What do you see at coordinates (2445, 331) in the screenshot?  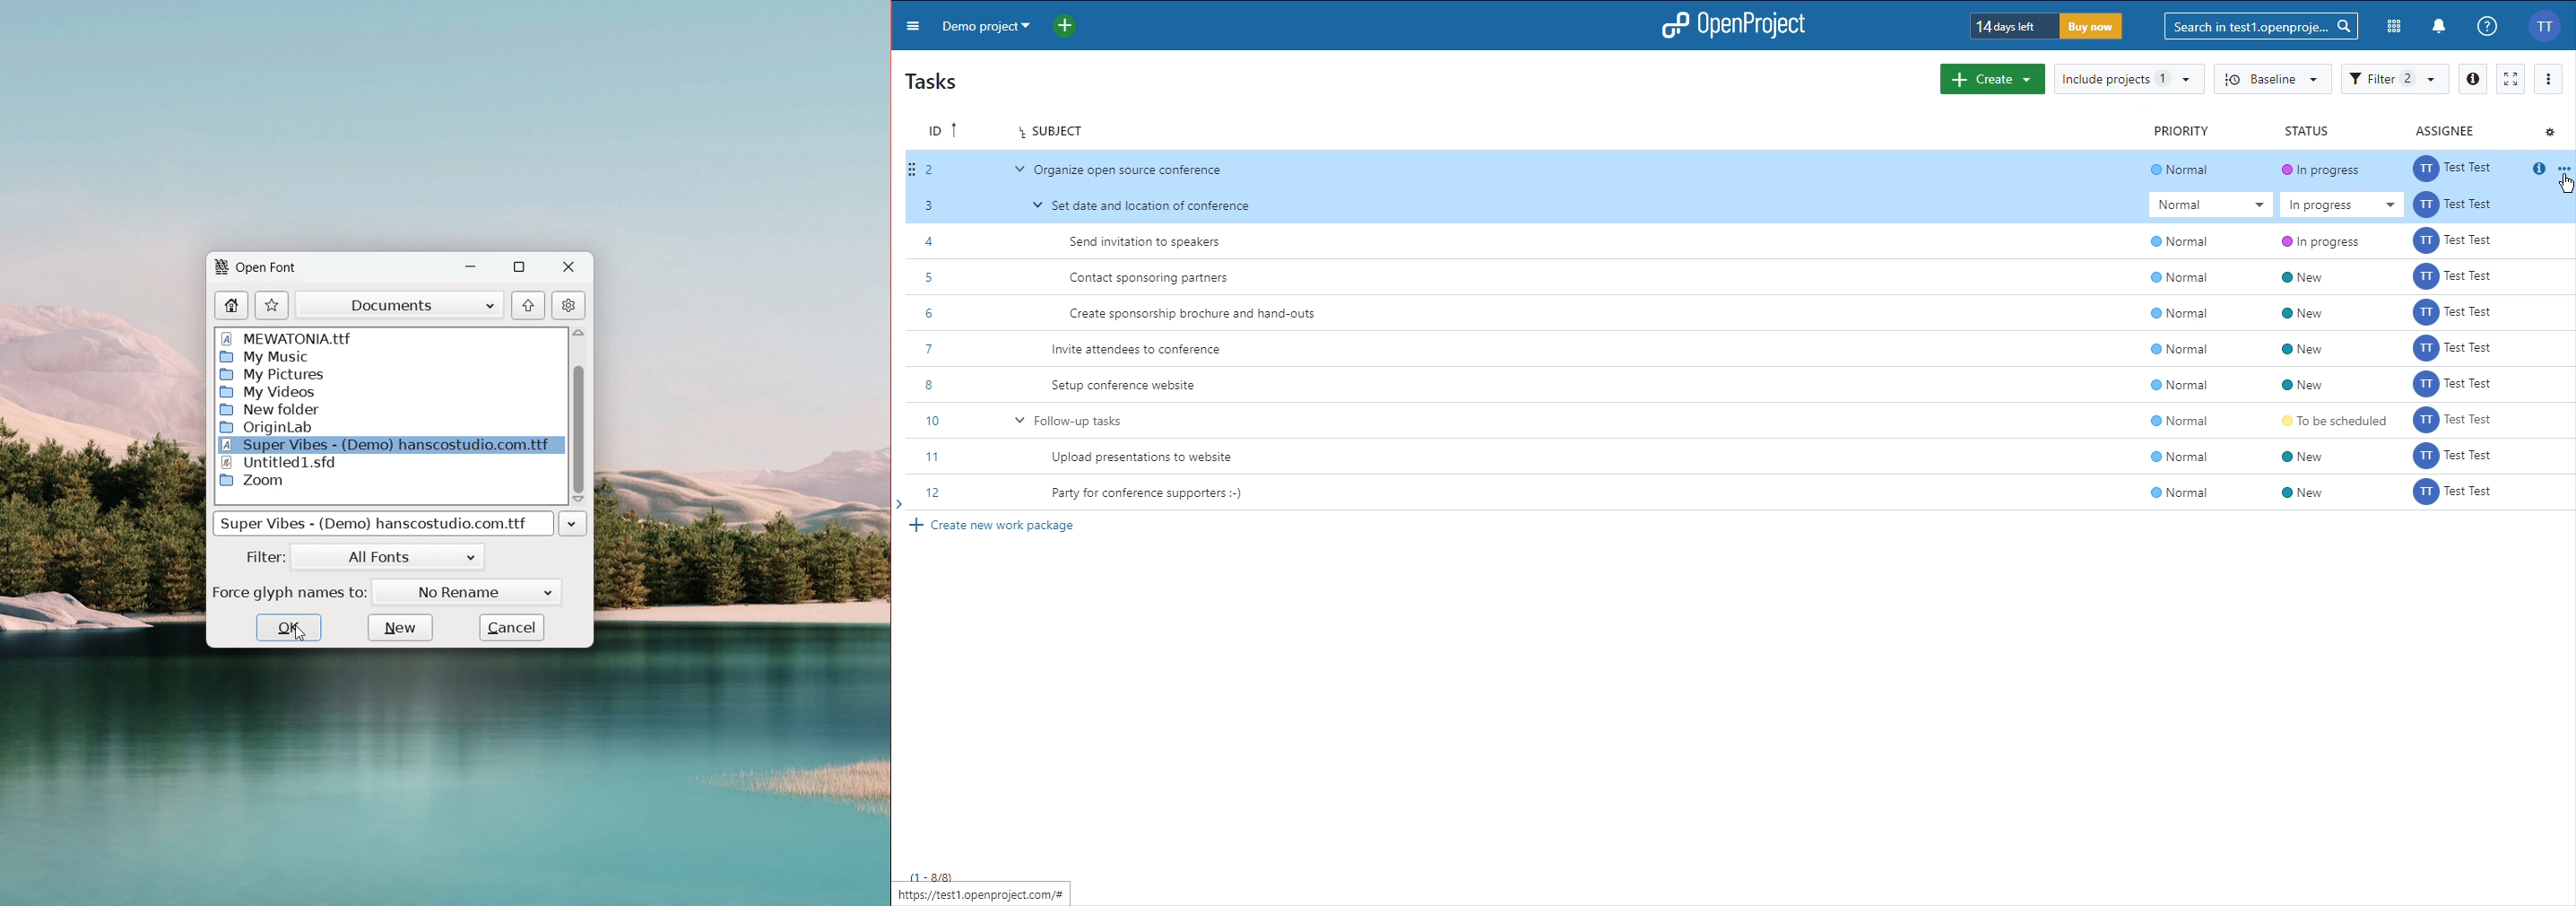 I see `assignee` at bounding box center [2445, 331].